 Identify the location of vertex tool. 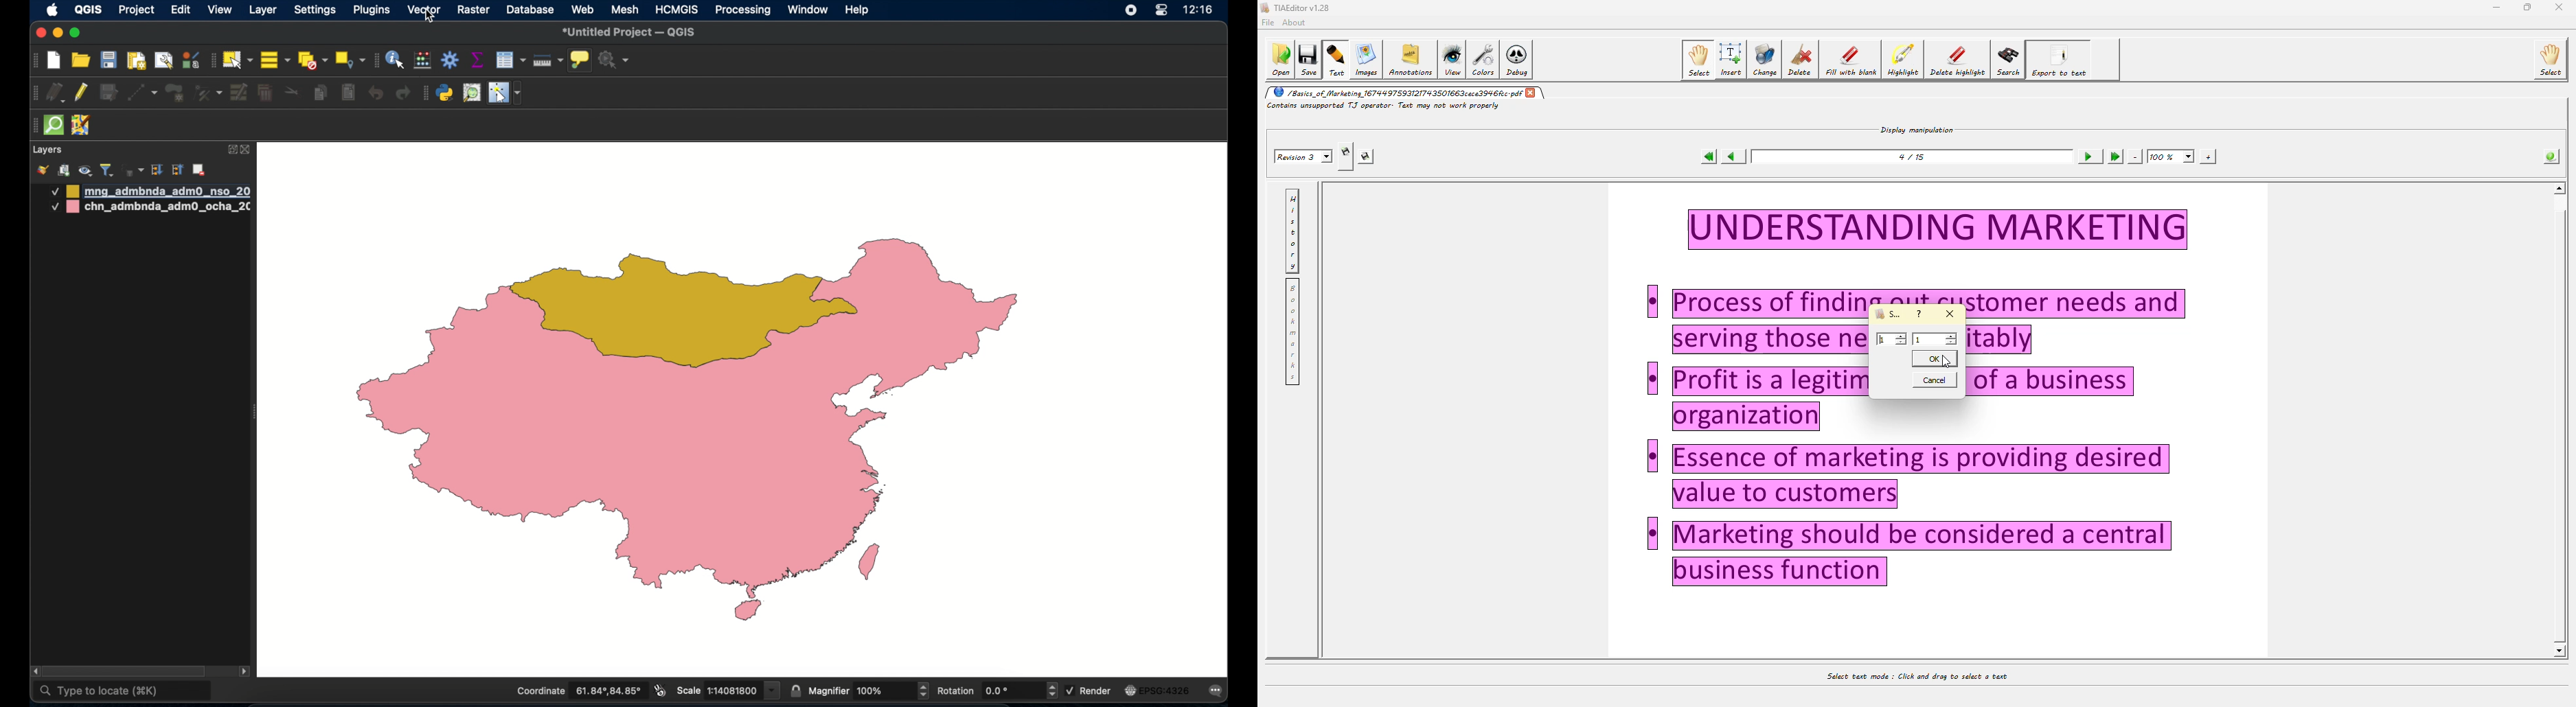
(208, 92).